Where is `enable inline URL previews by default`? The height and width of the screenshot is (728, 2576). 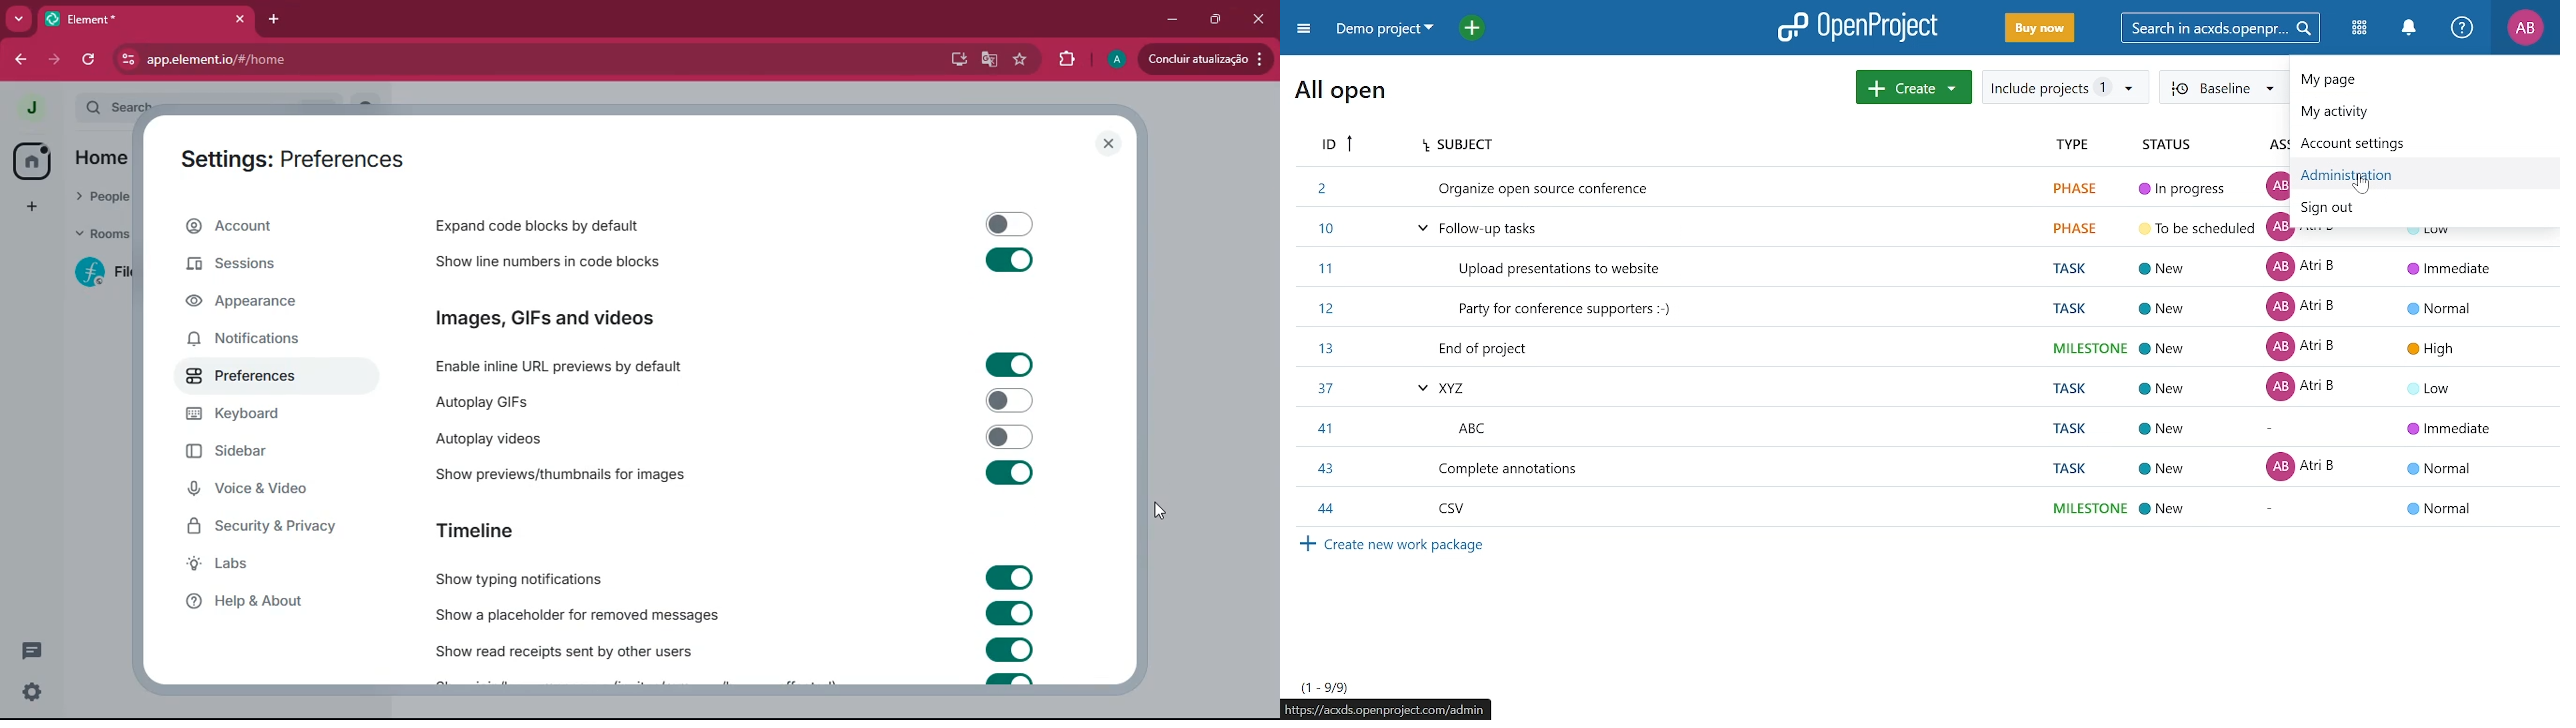 enable inline URL previews by default is located at coordinates (564, 363).